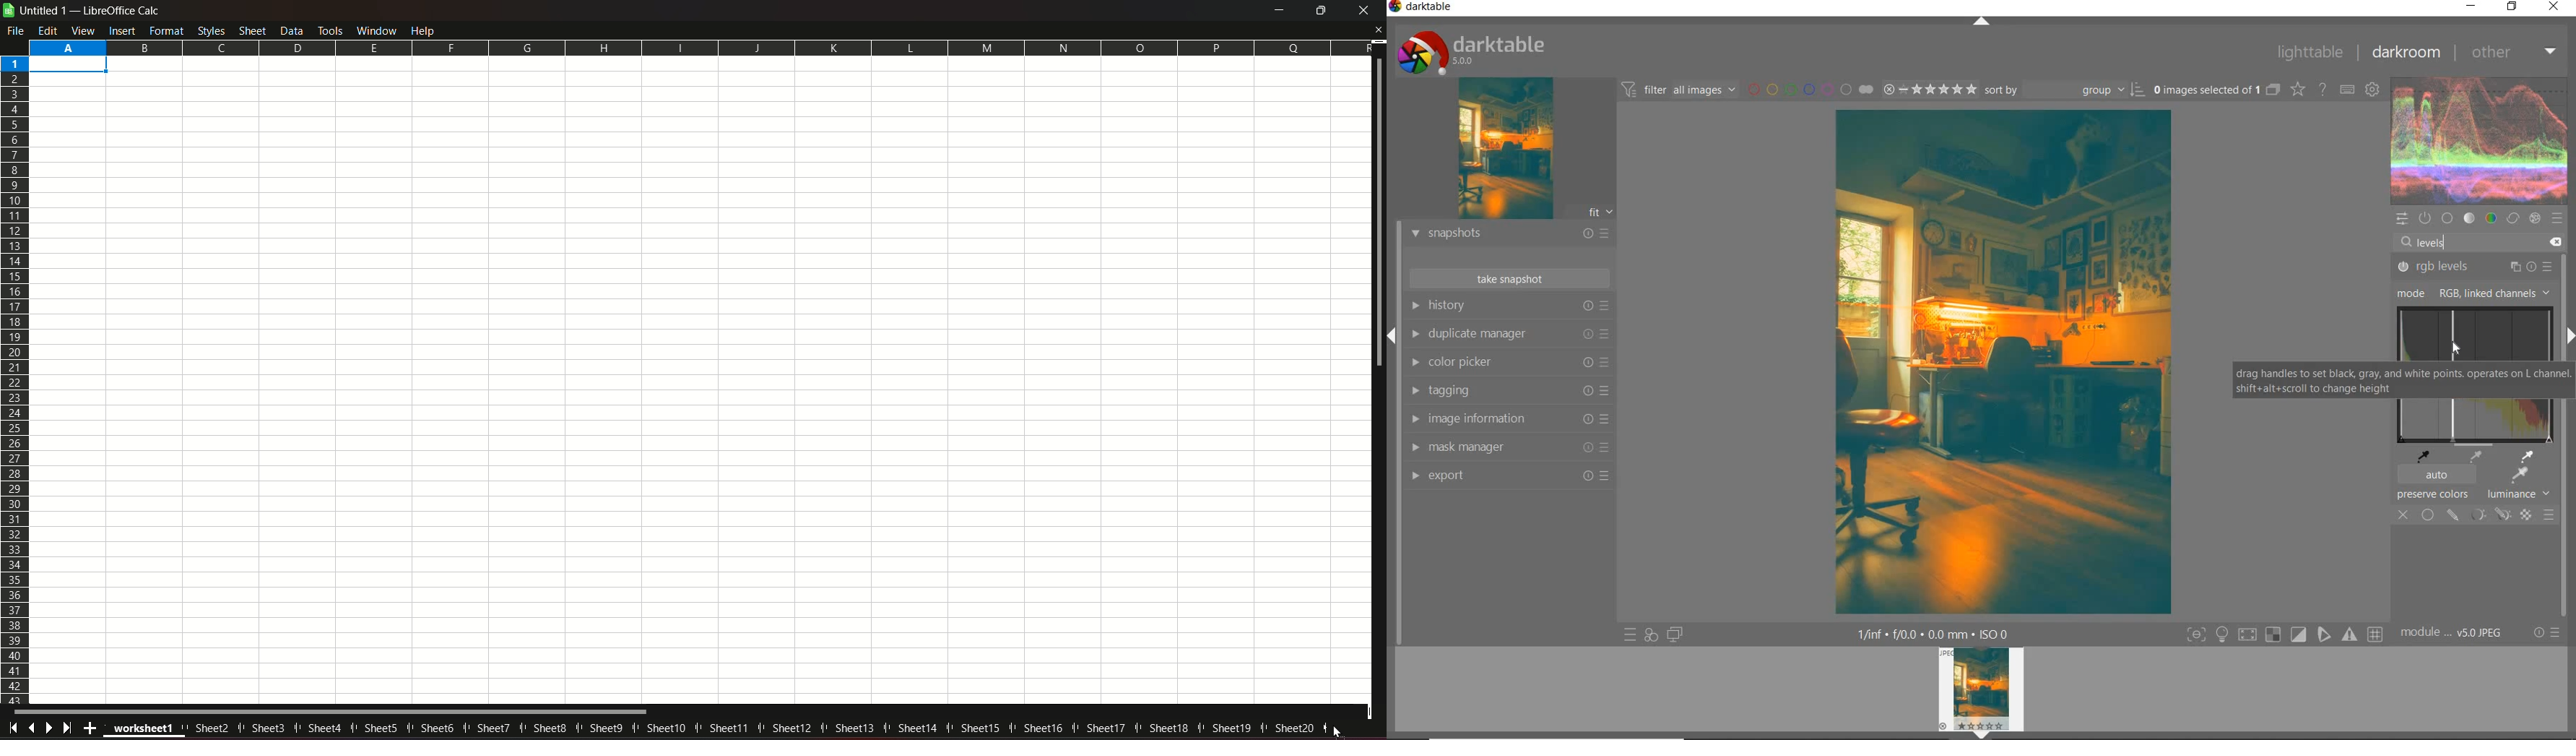 Image resolution: width=2576 pixels, height=756 pixels. What do you see at coordinates (1378, 216) in the screenshot?
I see `vertical scroll` at bounding box center [1378, 216].